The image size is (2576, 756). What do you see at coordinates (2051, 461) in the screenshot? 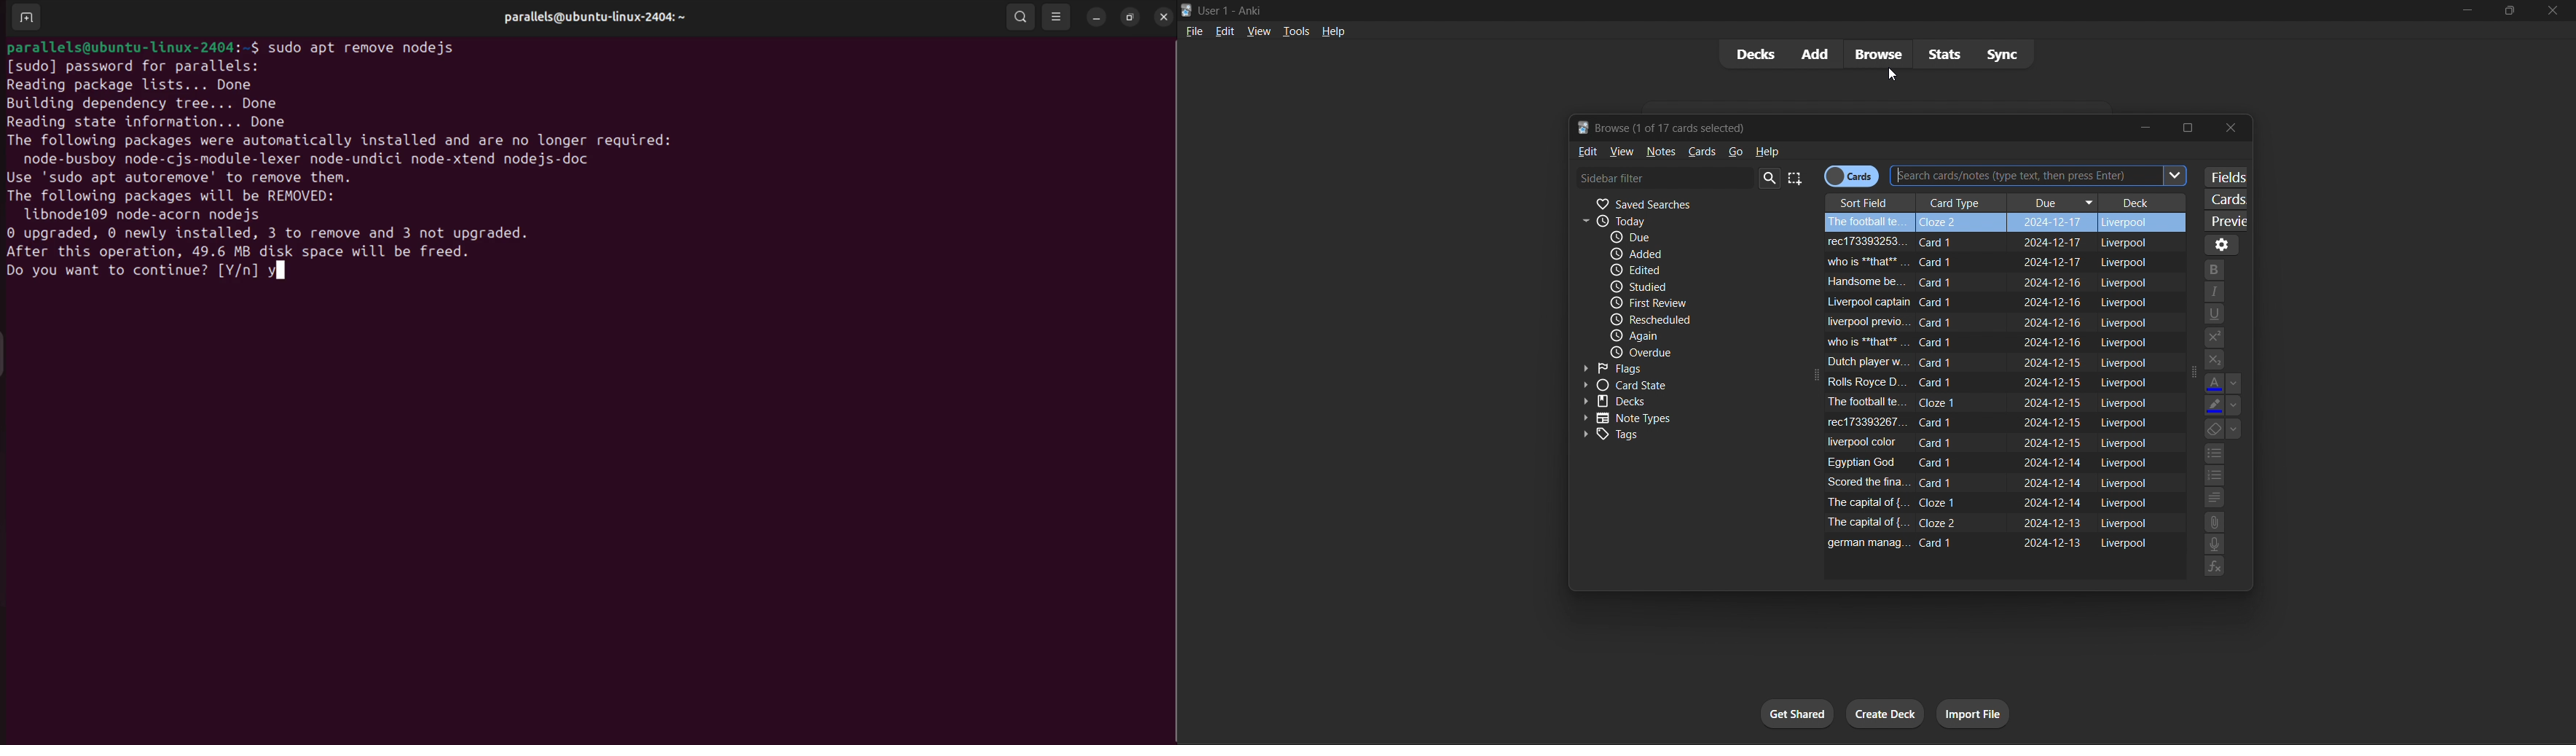
I see `due date` at bounding box center [2051, 461].